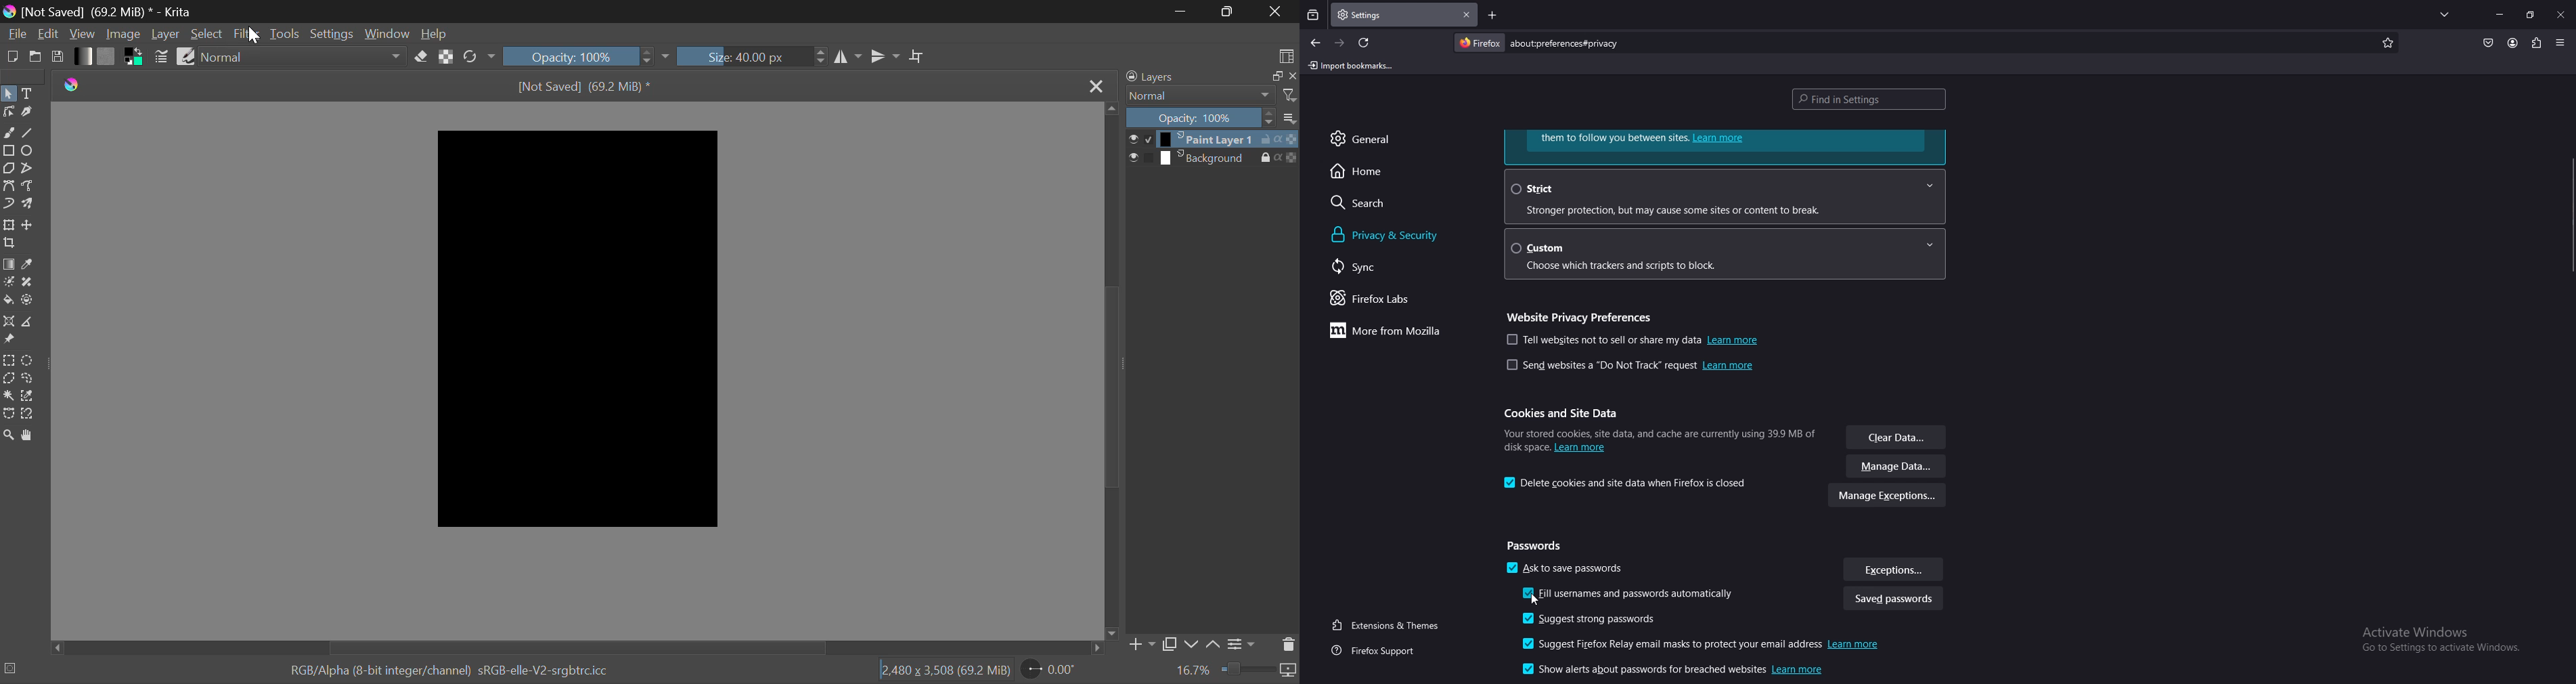 The width and height of the screenshot is (2576, 700). I want to click on Dynamic Brush Tool, so click(8, 205).